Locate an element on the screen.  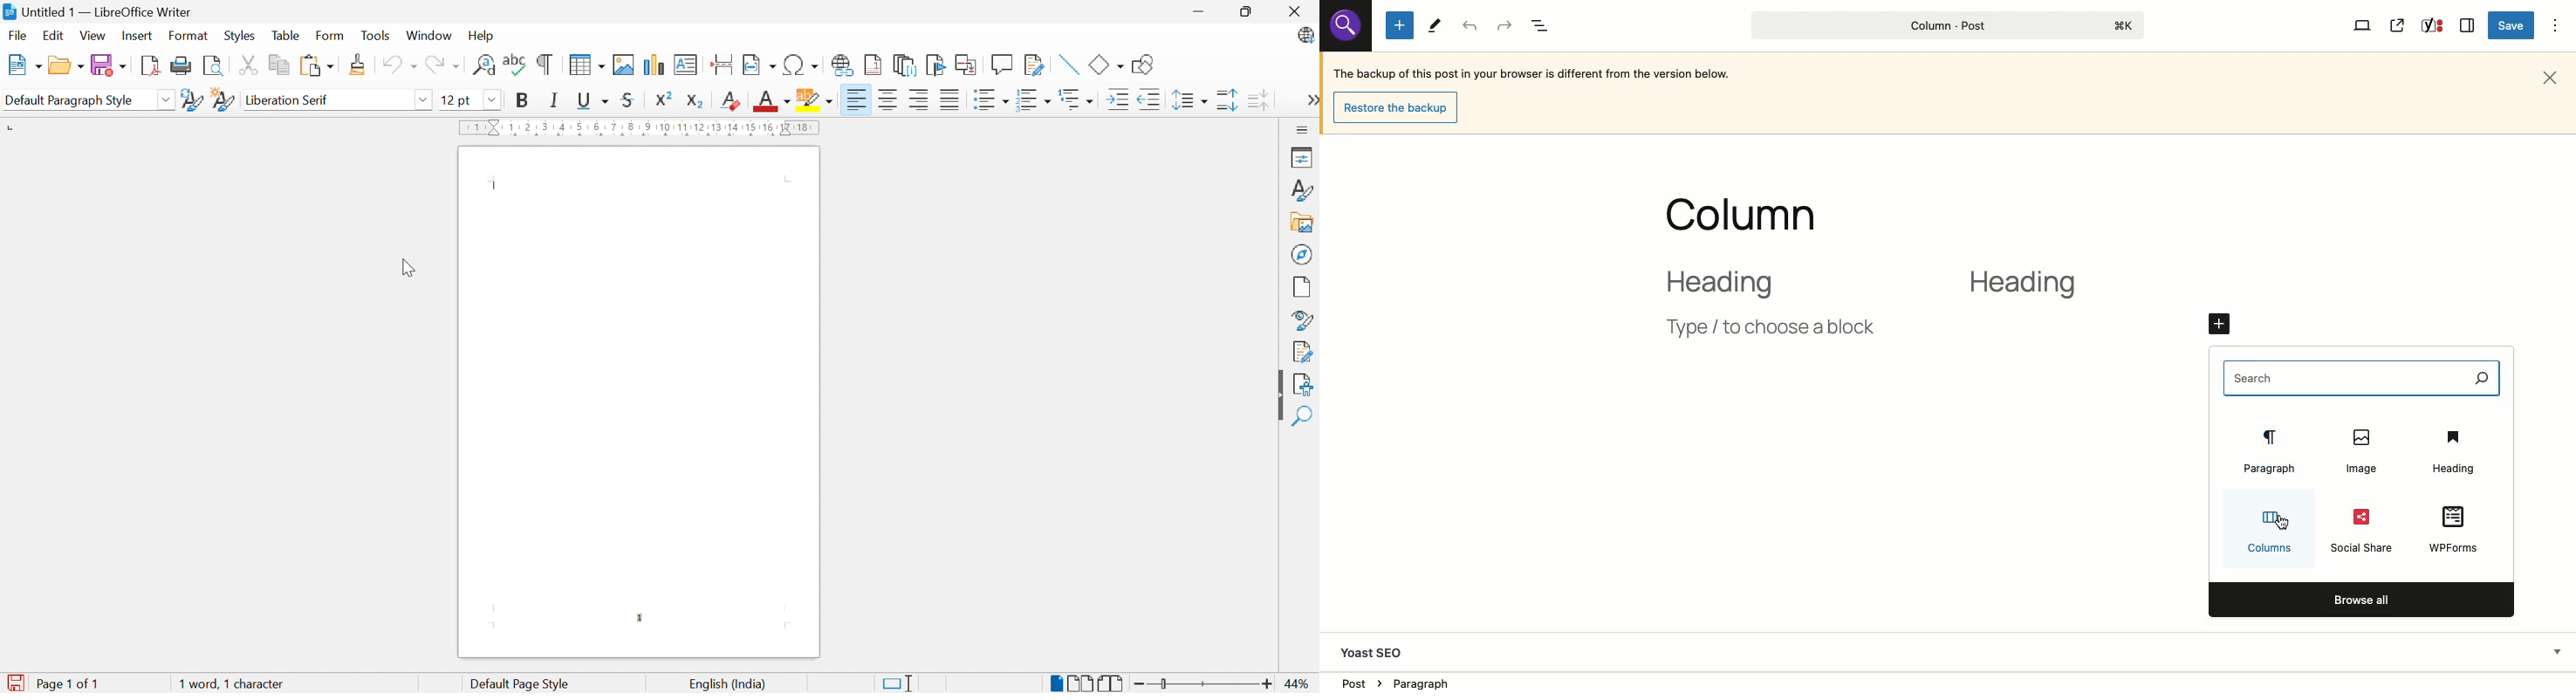
Undo is located at coordinates (1471, 26).